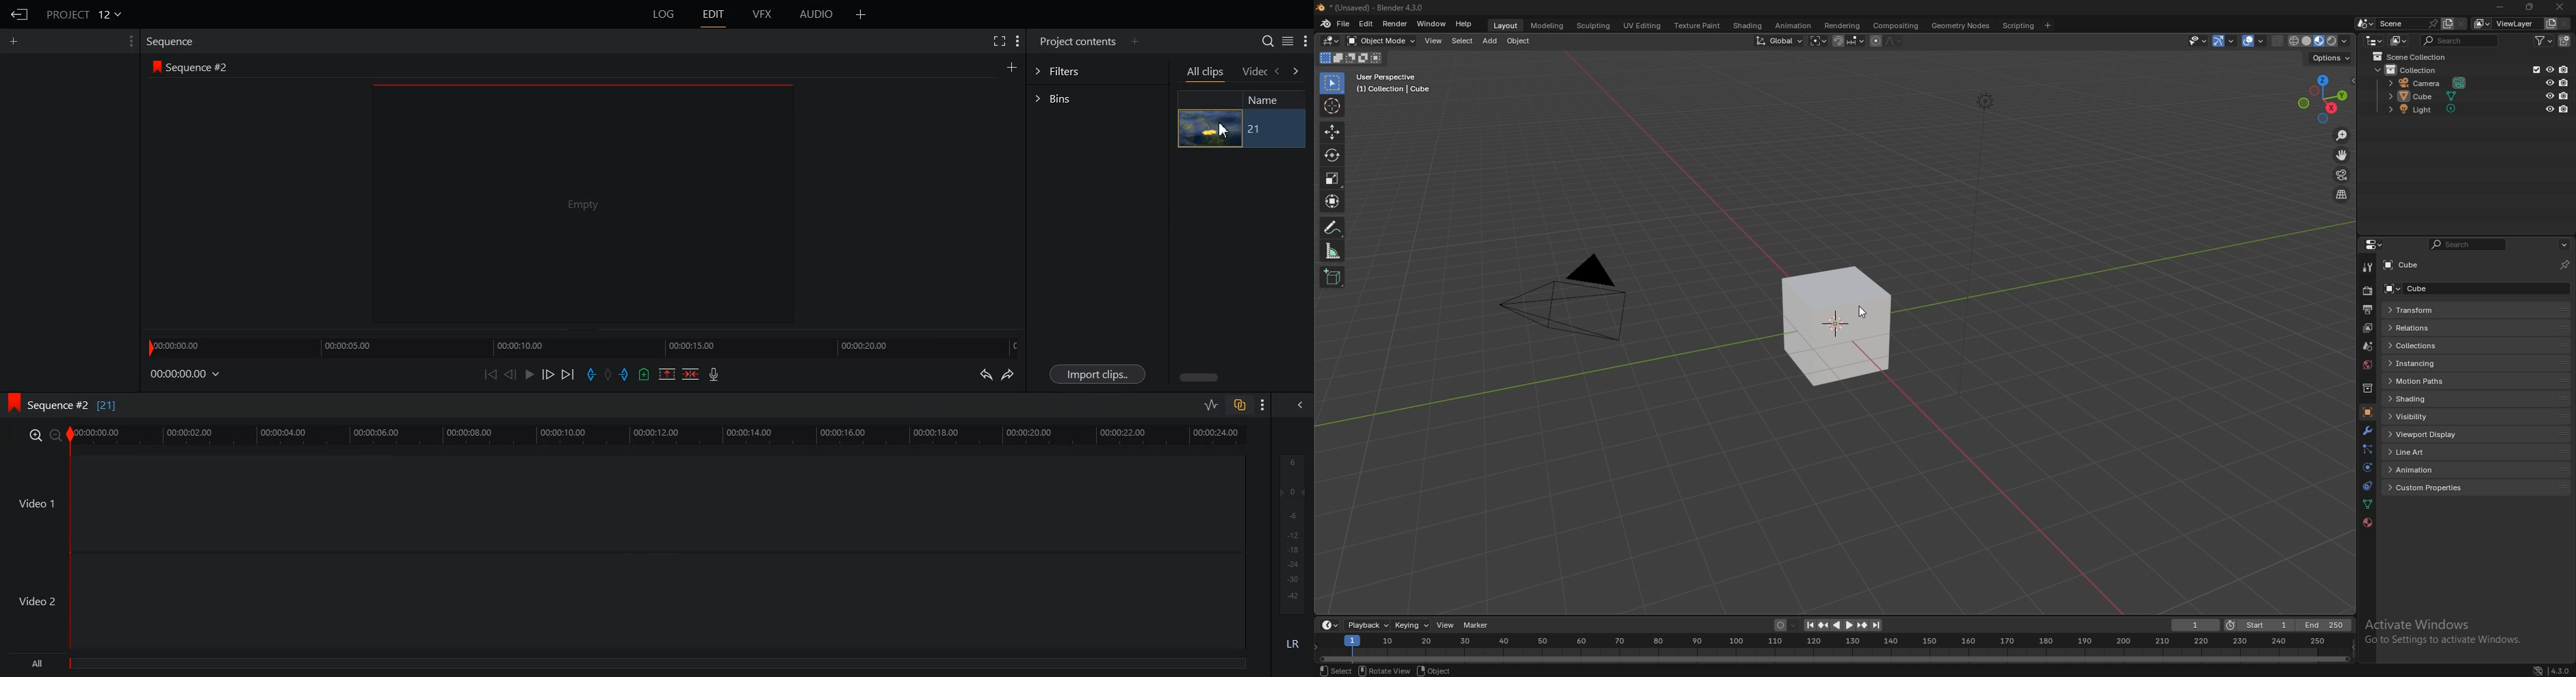 The height and width of the screenshot is (700, 2576). What do you see at coordinates (2564, 70) in the screenshot?
I see `disable in renders` at bounding box center [2564, 70].